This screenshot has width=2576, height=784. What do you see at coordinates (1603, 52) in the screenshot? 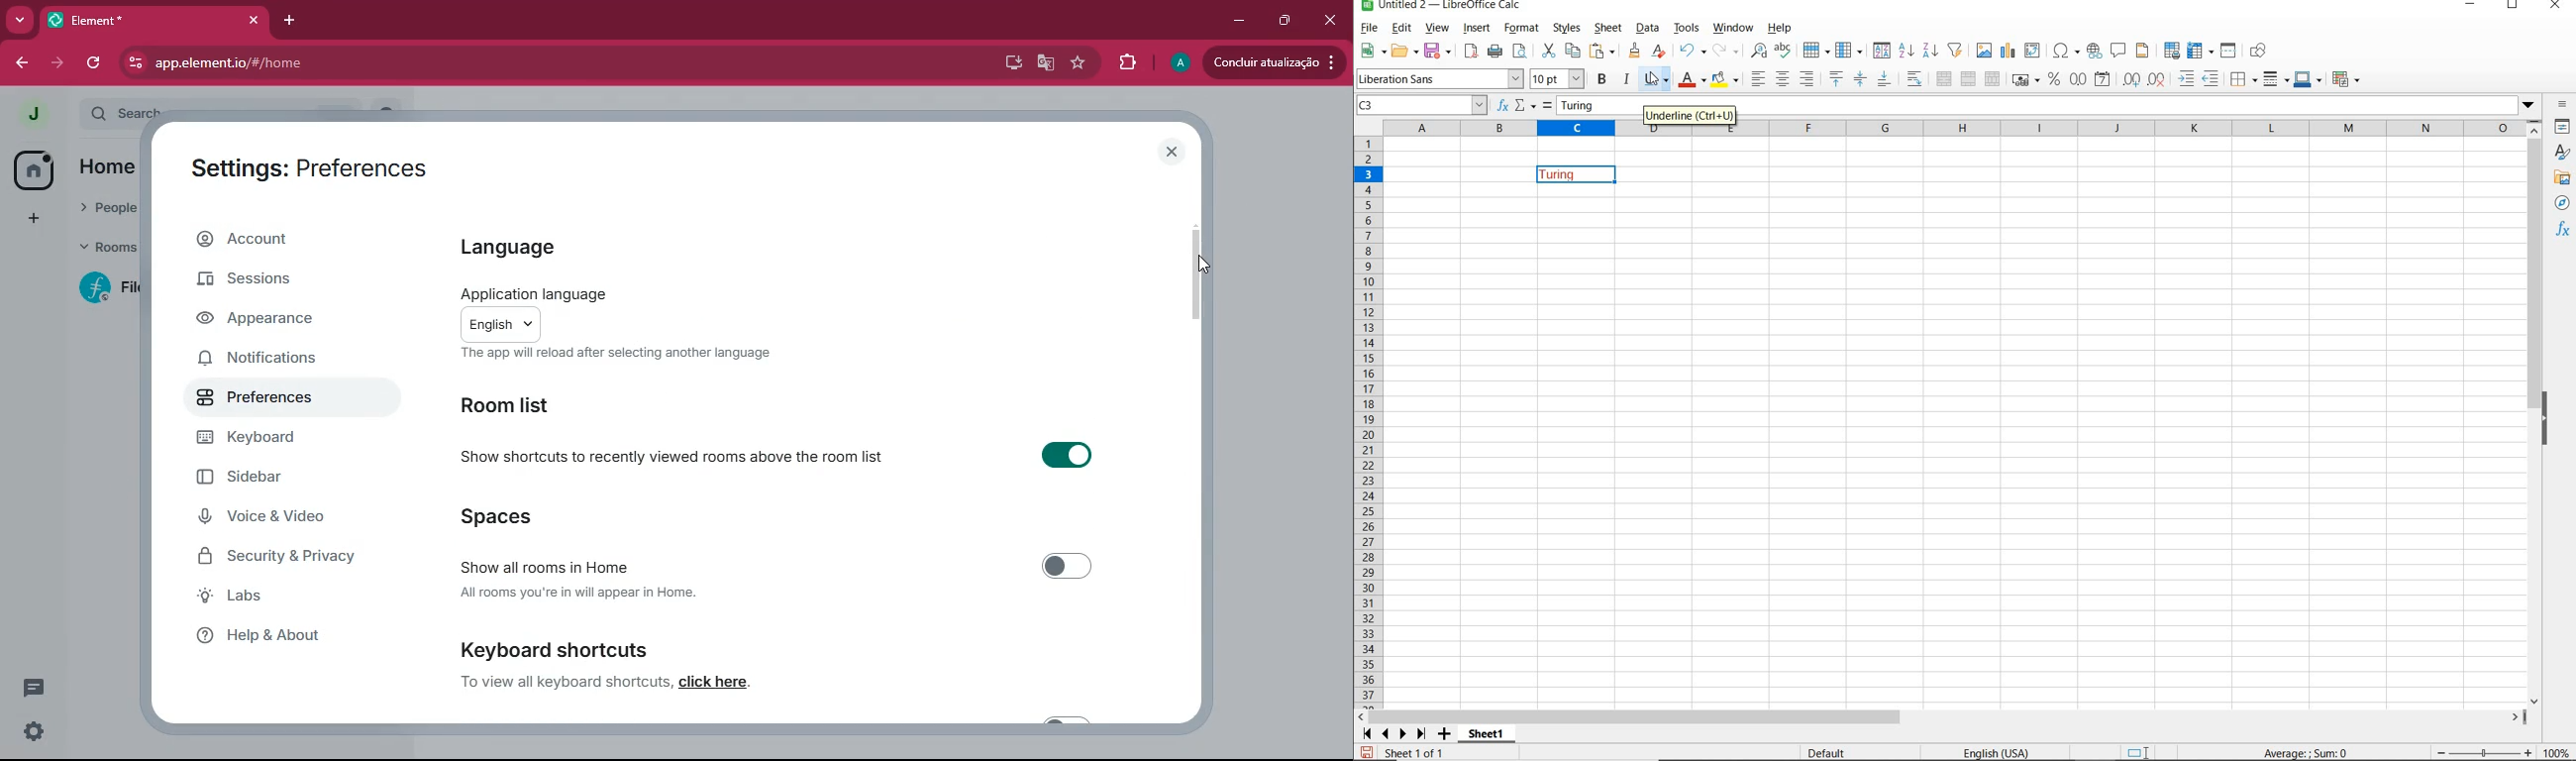
I see `PASTE` at bounding box center [1603, 52].